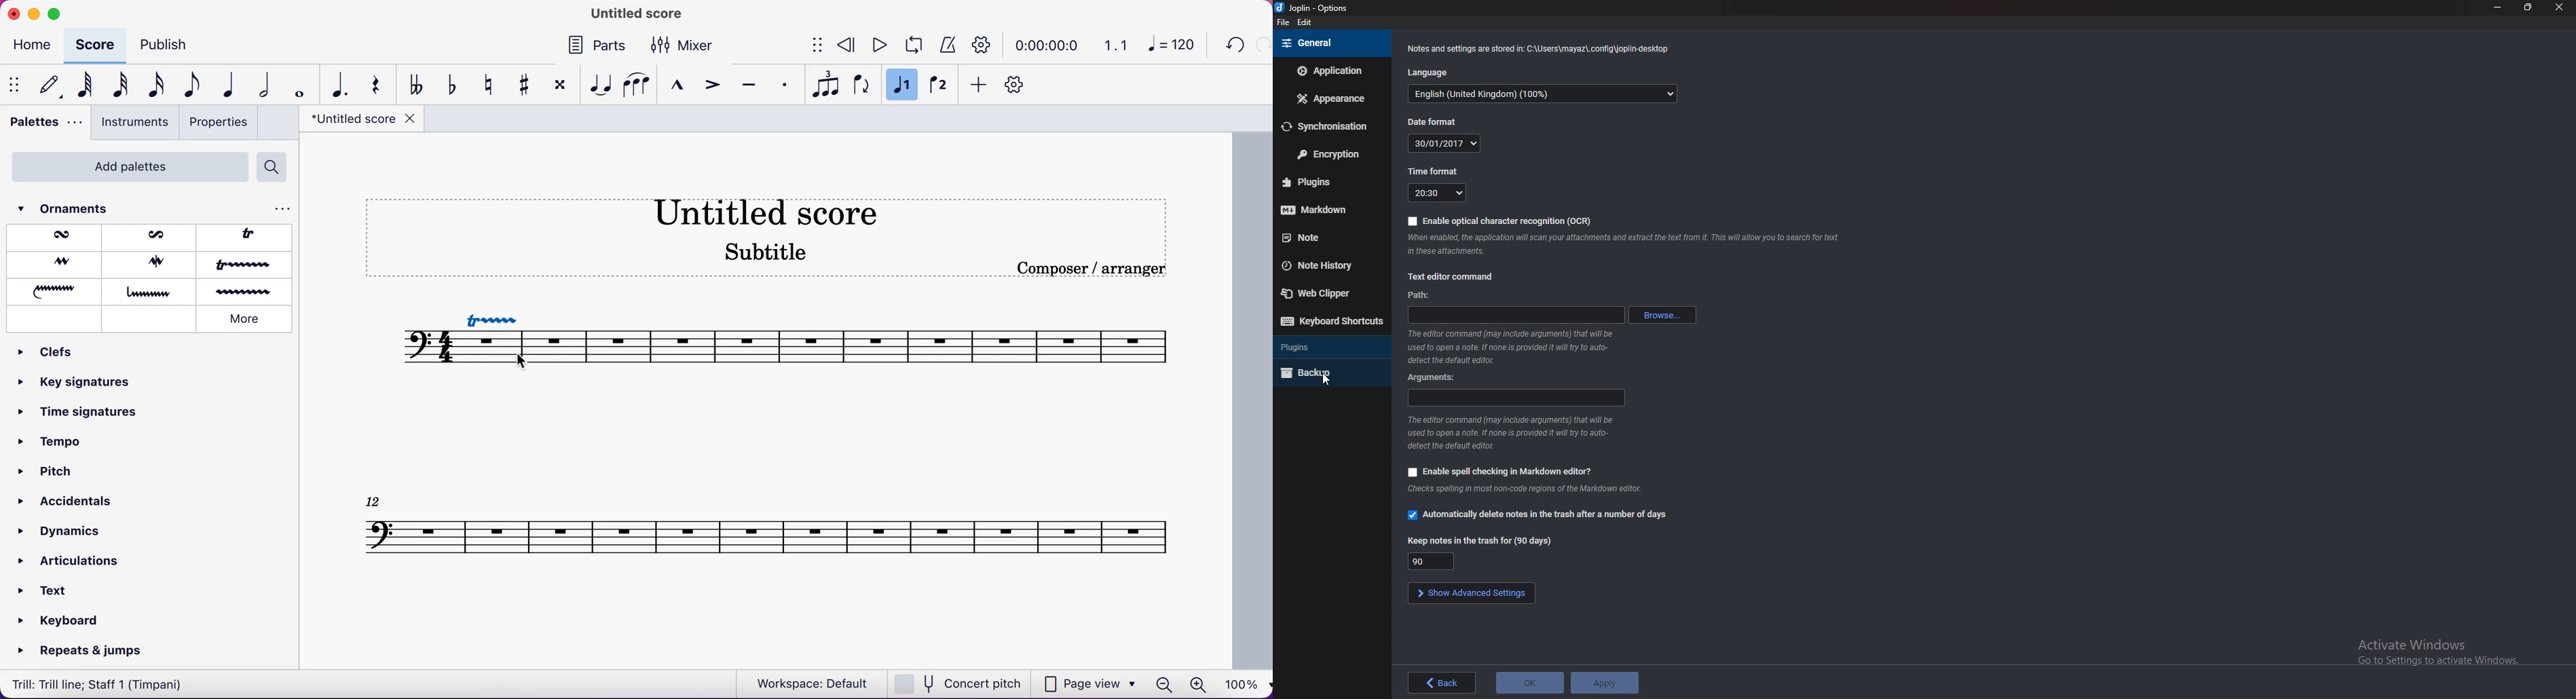  Describe the element at coordinates (1536, 514) in the screenshot. I see `Automatically delete notes` at that location.